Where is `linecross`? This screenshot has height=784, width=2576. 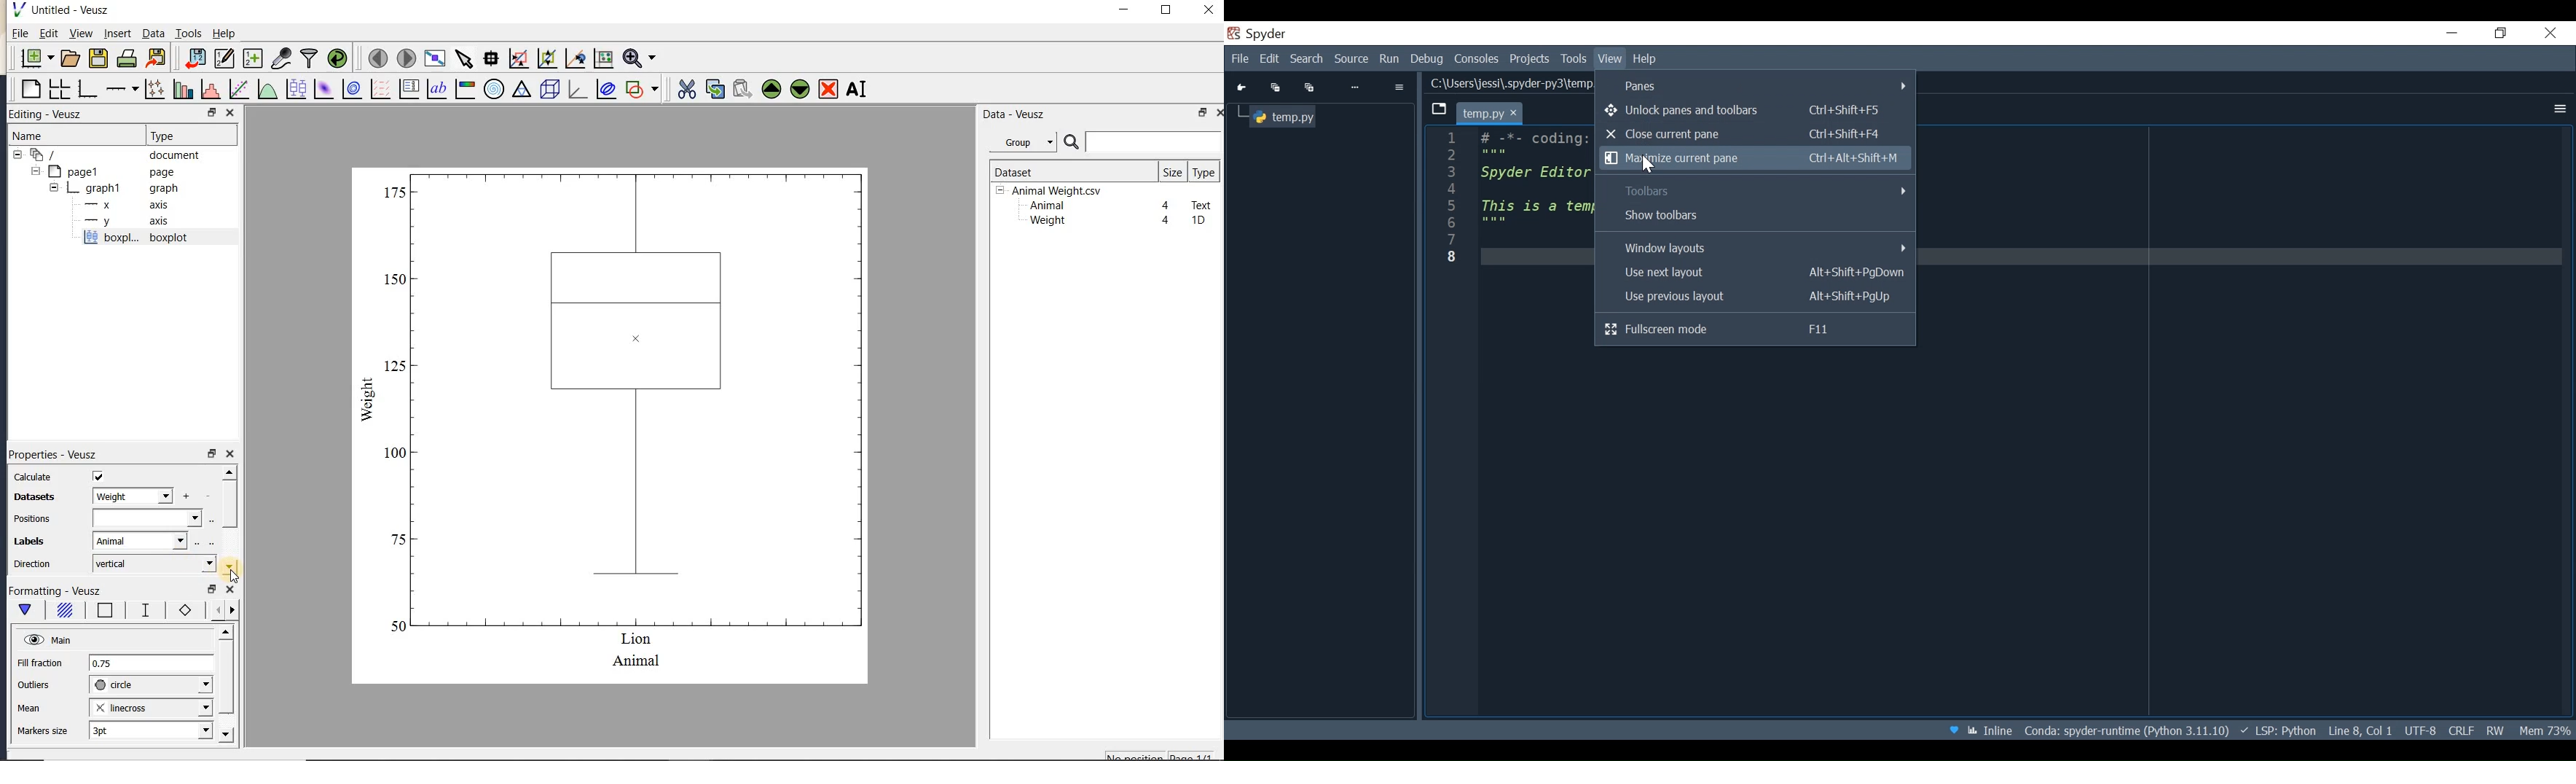
linecross is located at coordinates (149, 707).